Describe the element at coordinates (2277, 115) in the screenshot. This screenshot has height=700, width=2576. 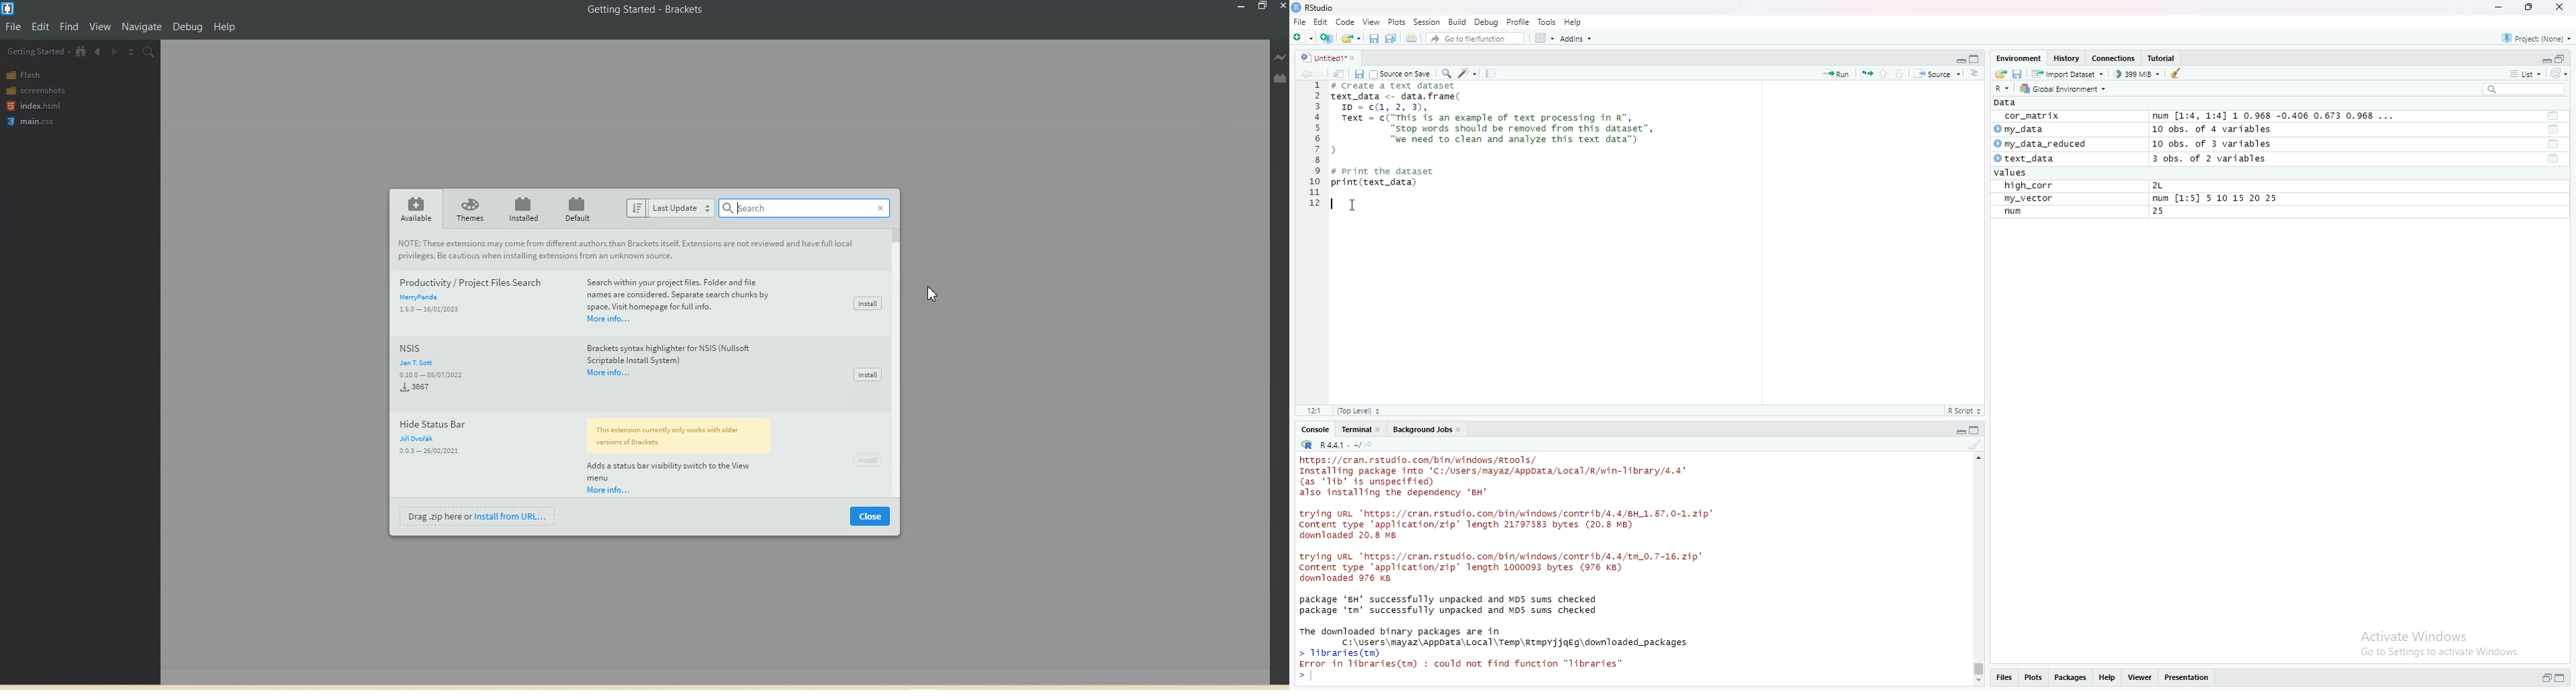
I see `num [1:4, 1:4] 1 0.968 -0.406 0.673 0.968 ...` at that location.